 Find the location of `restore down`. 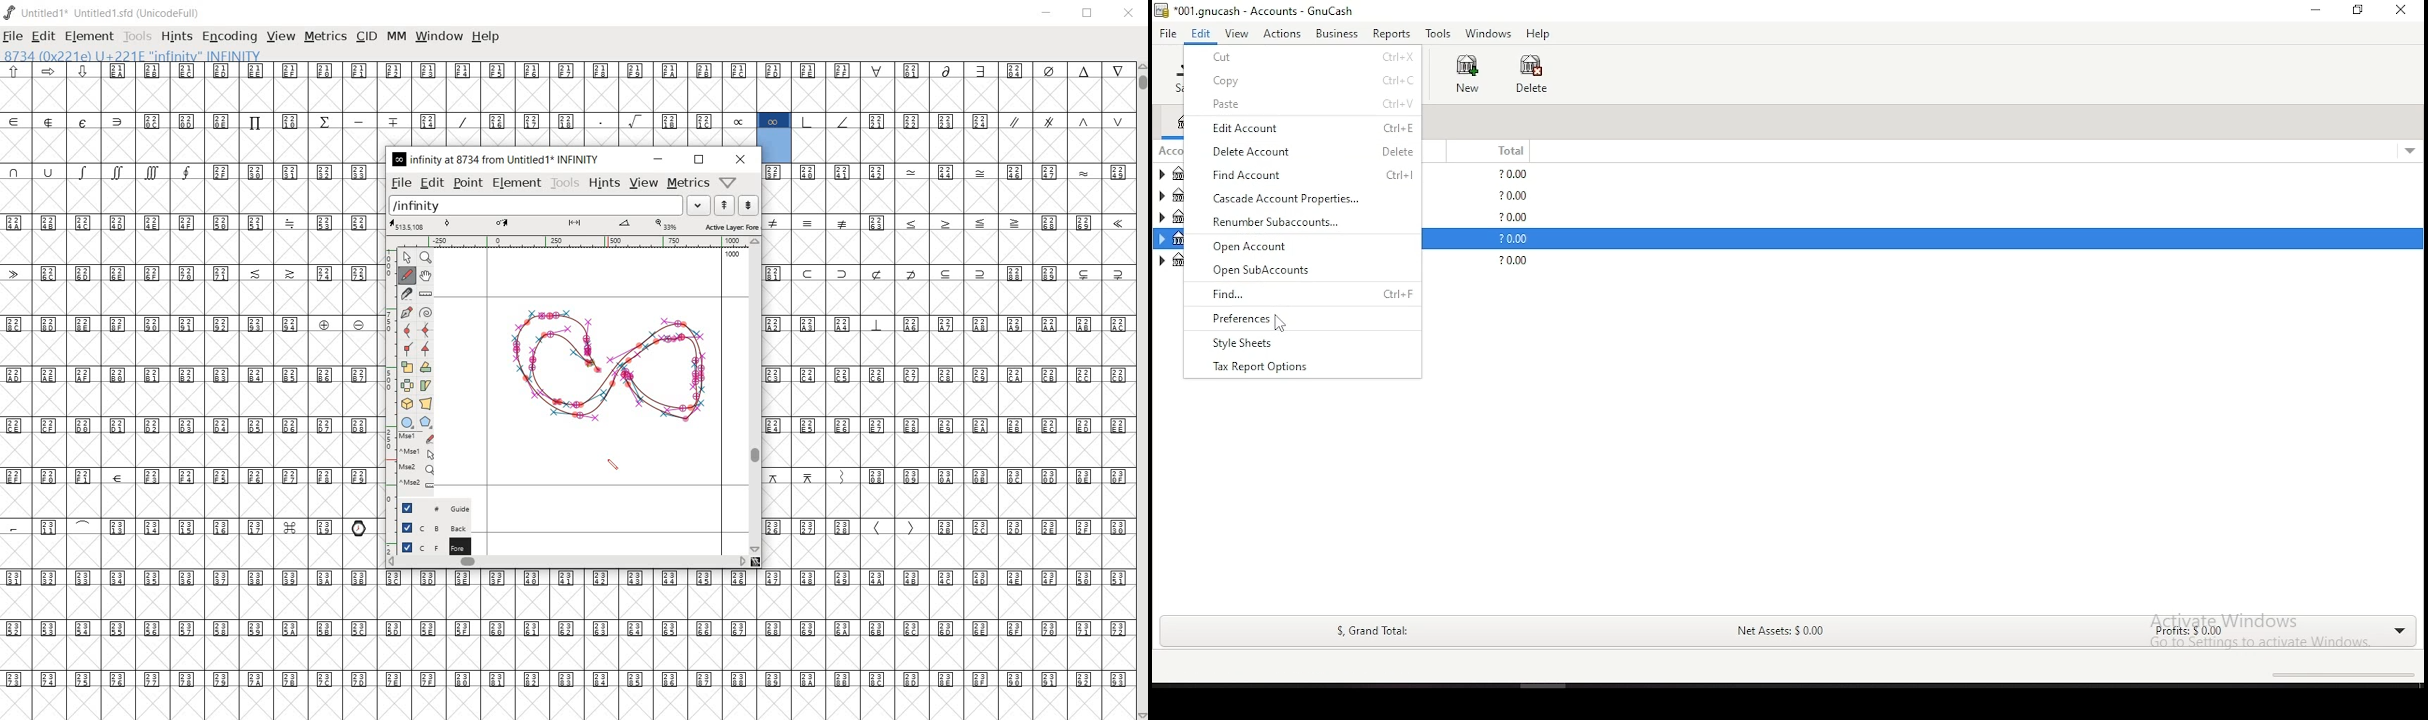

restore down is located at coordinates (699, 160).